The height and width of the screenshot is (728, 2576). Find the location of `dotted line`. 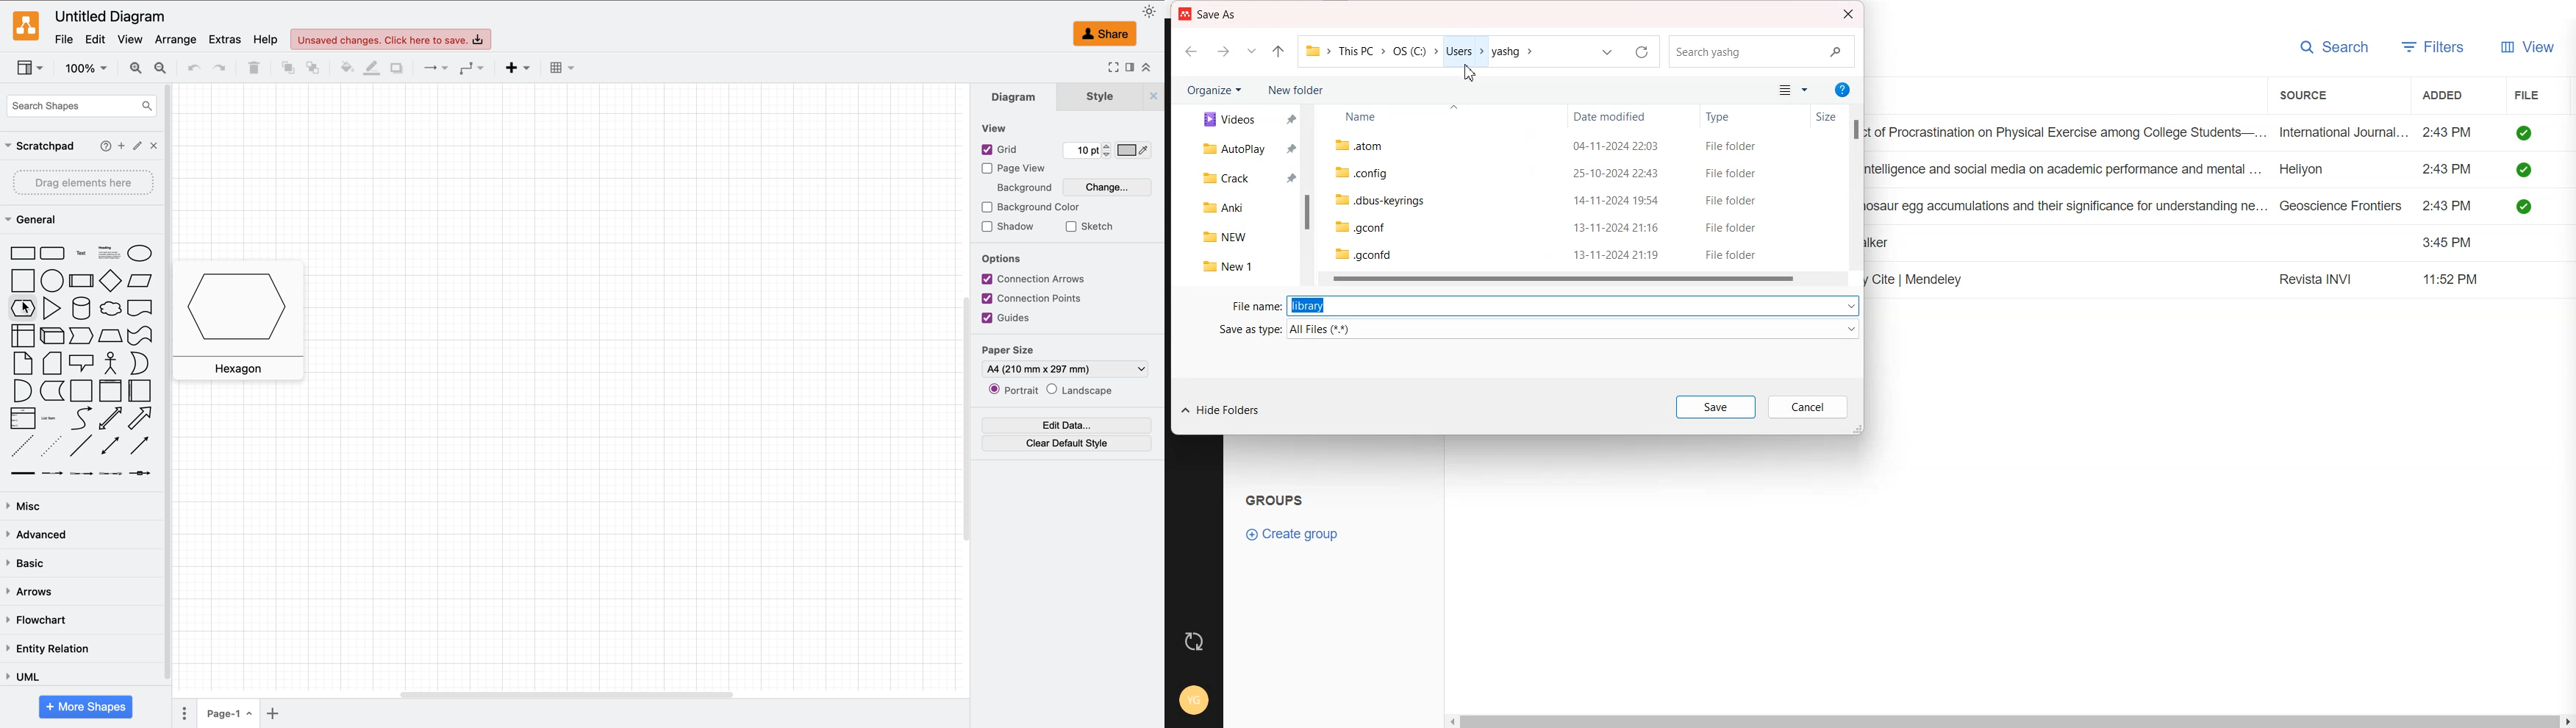

dotted line is located at coordinates (52, 444).